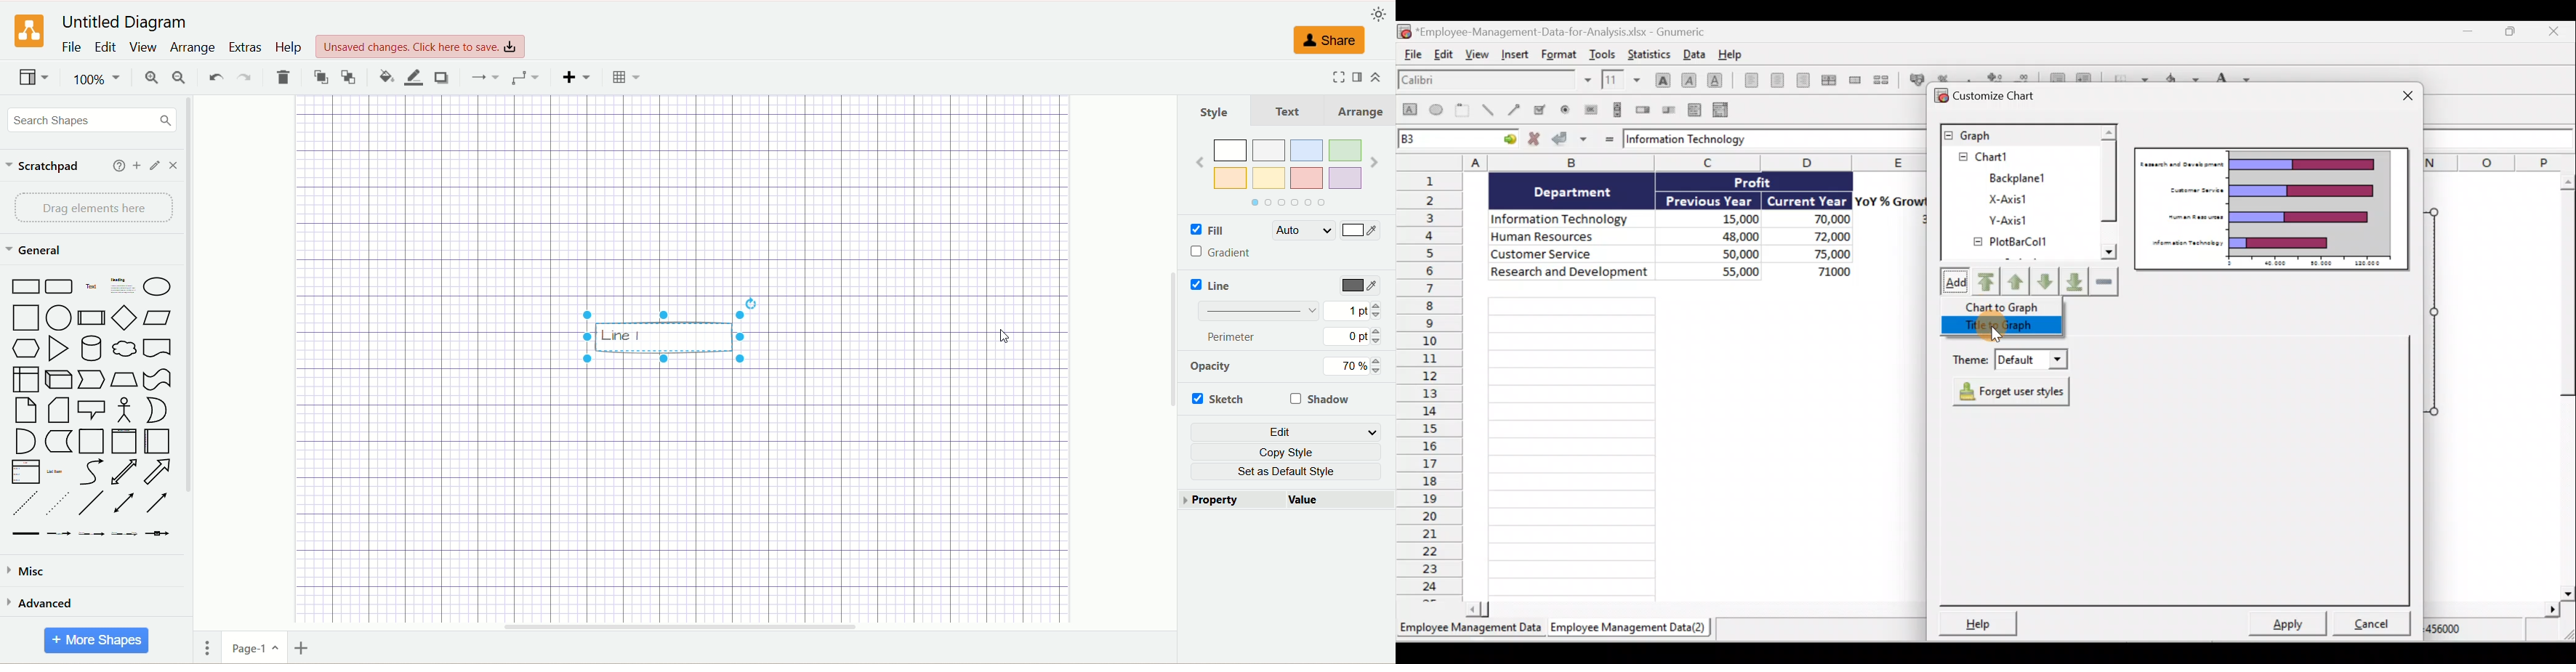 The height and width of the screenshot is (672, 2576). Describe the element at coordinates (124, 381) in the screenshot. I see `Trapezoid` at that location.